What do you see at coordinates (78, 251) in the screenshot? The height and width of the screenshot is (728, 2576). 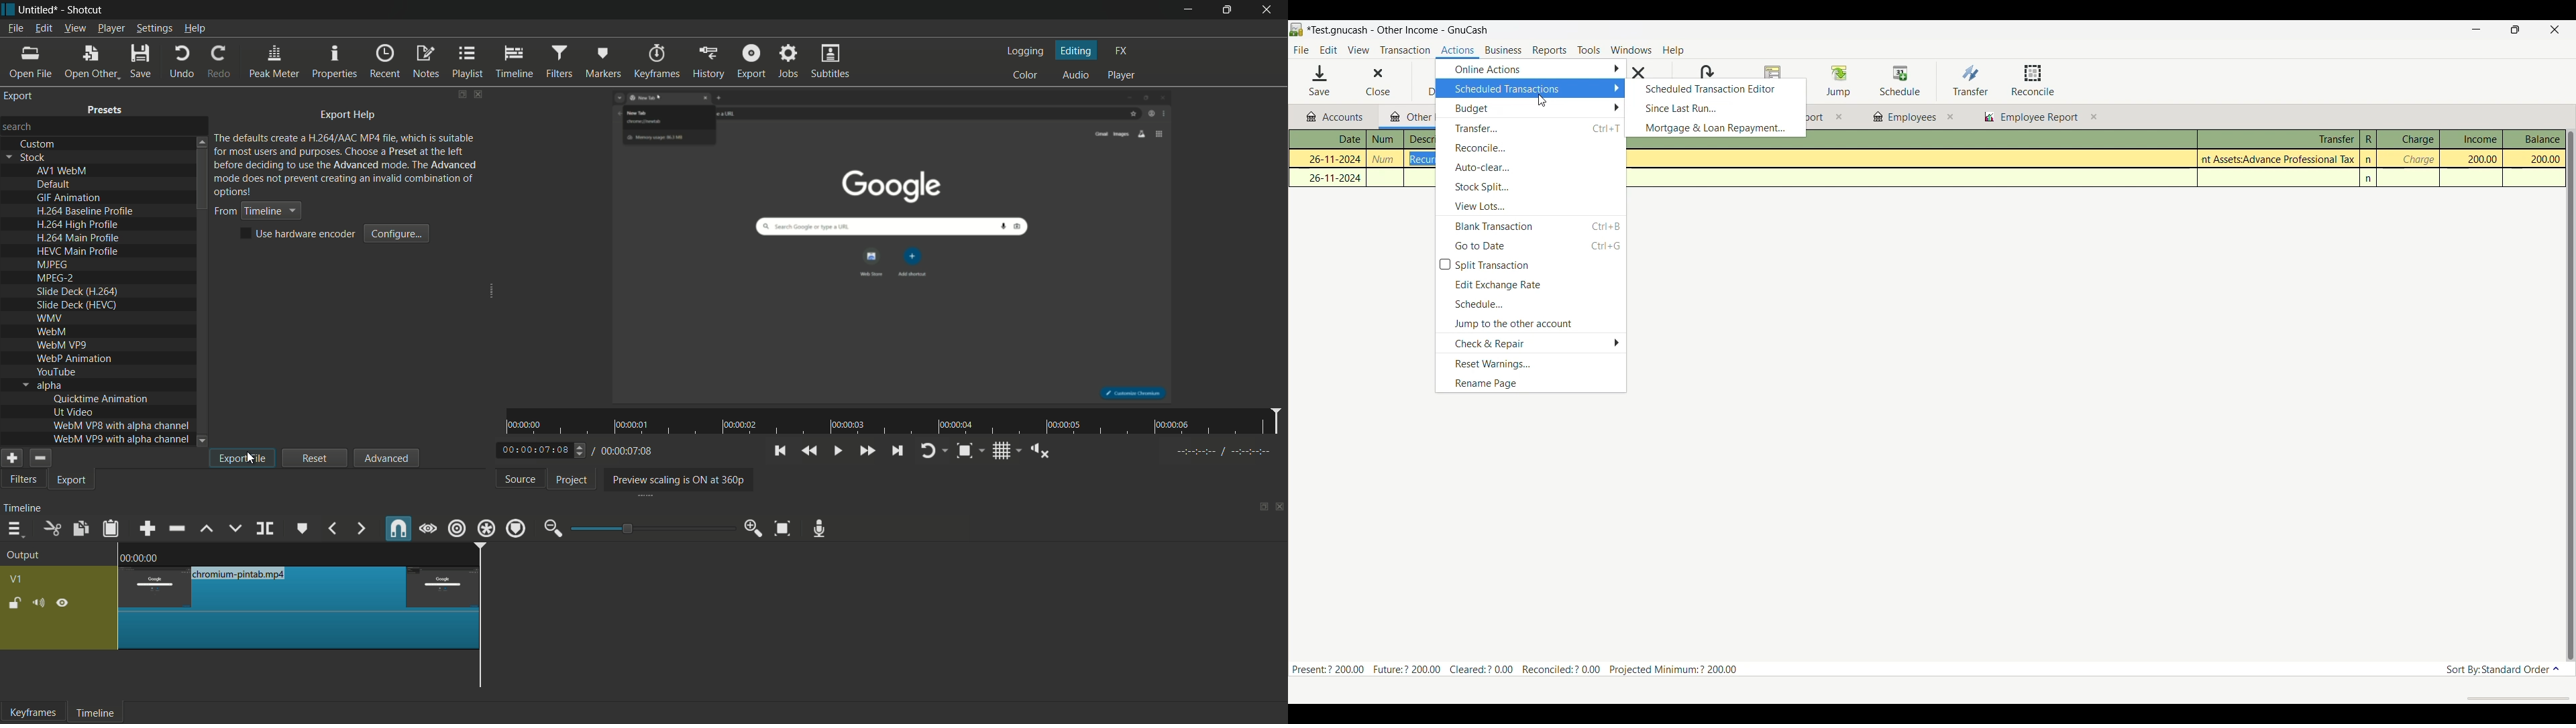 I see `hevc main profile` at bounding box center [78, 251].